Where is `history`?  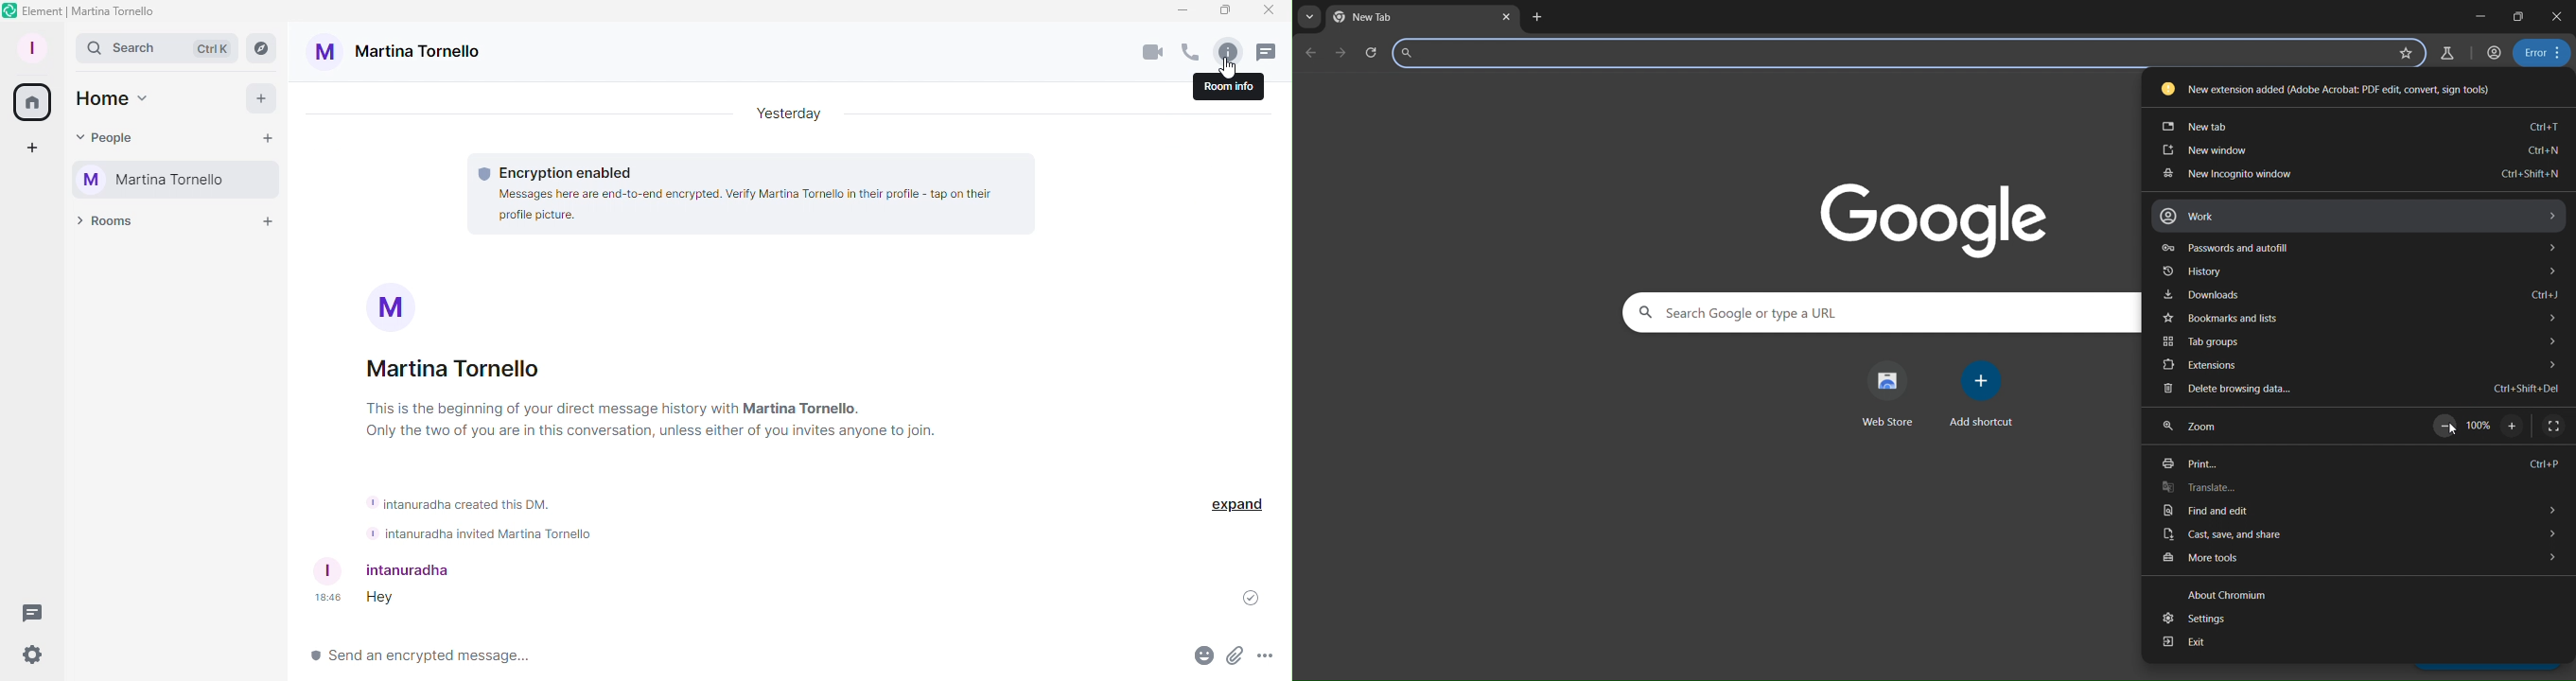 history is located at coordinates (2360, 271).